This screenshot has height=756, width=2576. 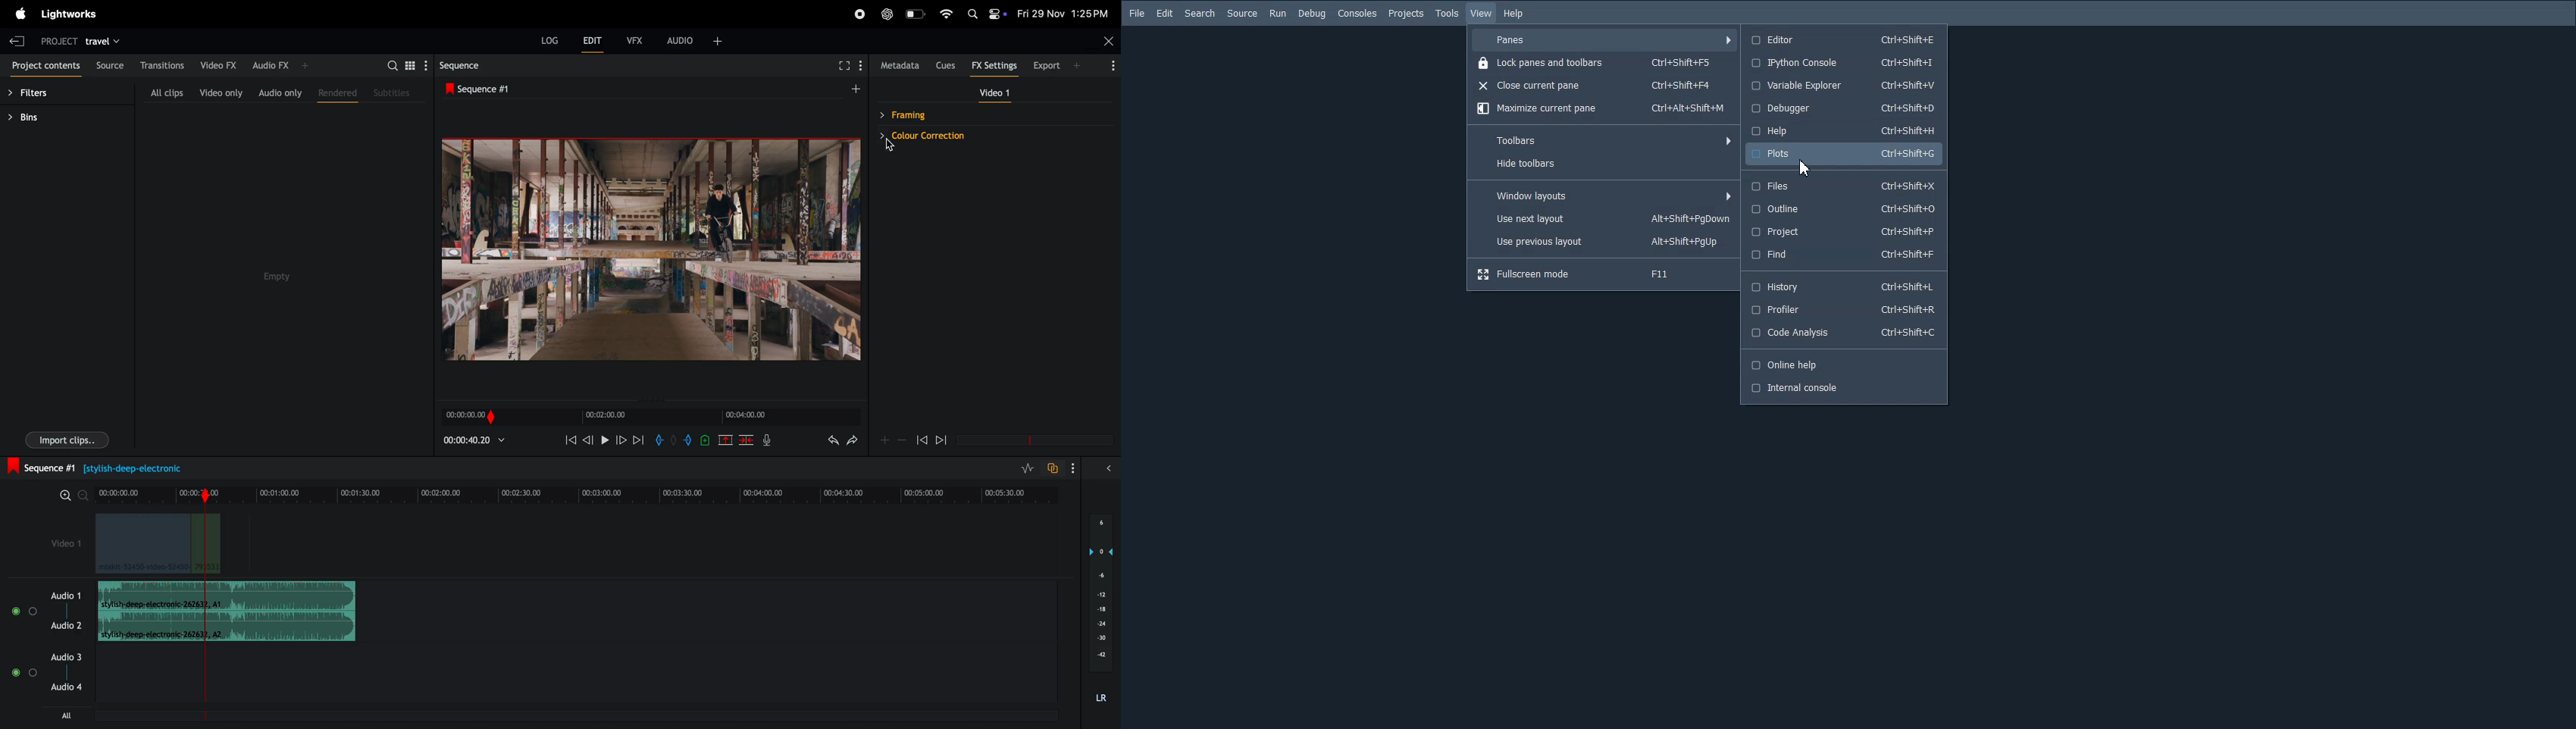 I want to click on vfx, so click(x=635, y=39).